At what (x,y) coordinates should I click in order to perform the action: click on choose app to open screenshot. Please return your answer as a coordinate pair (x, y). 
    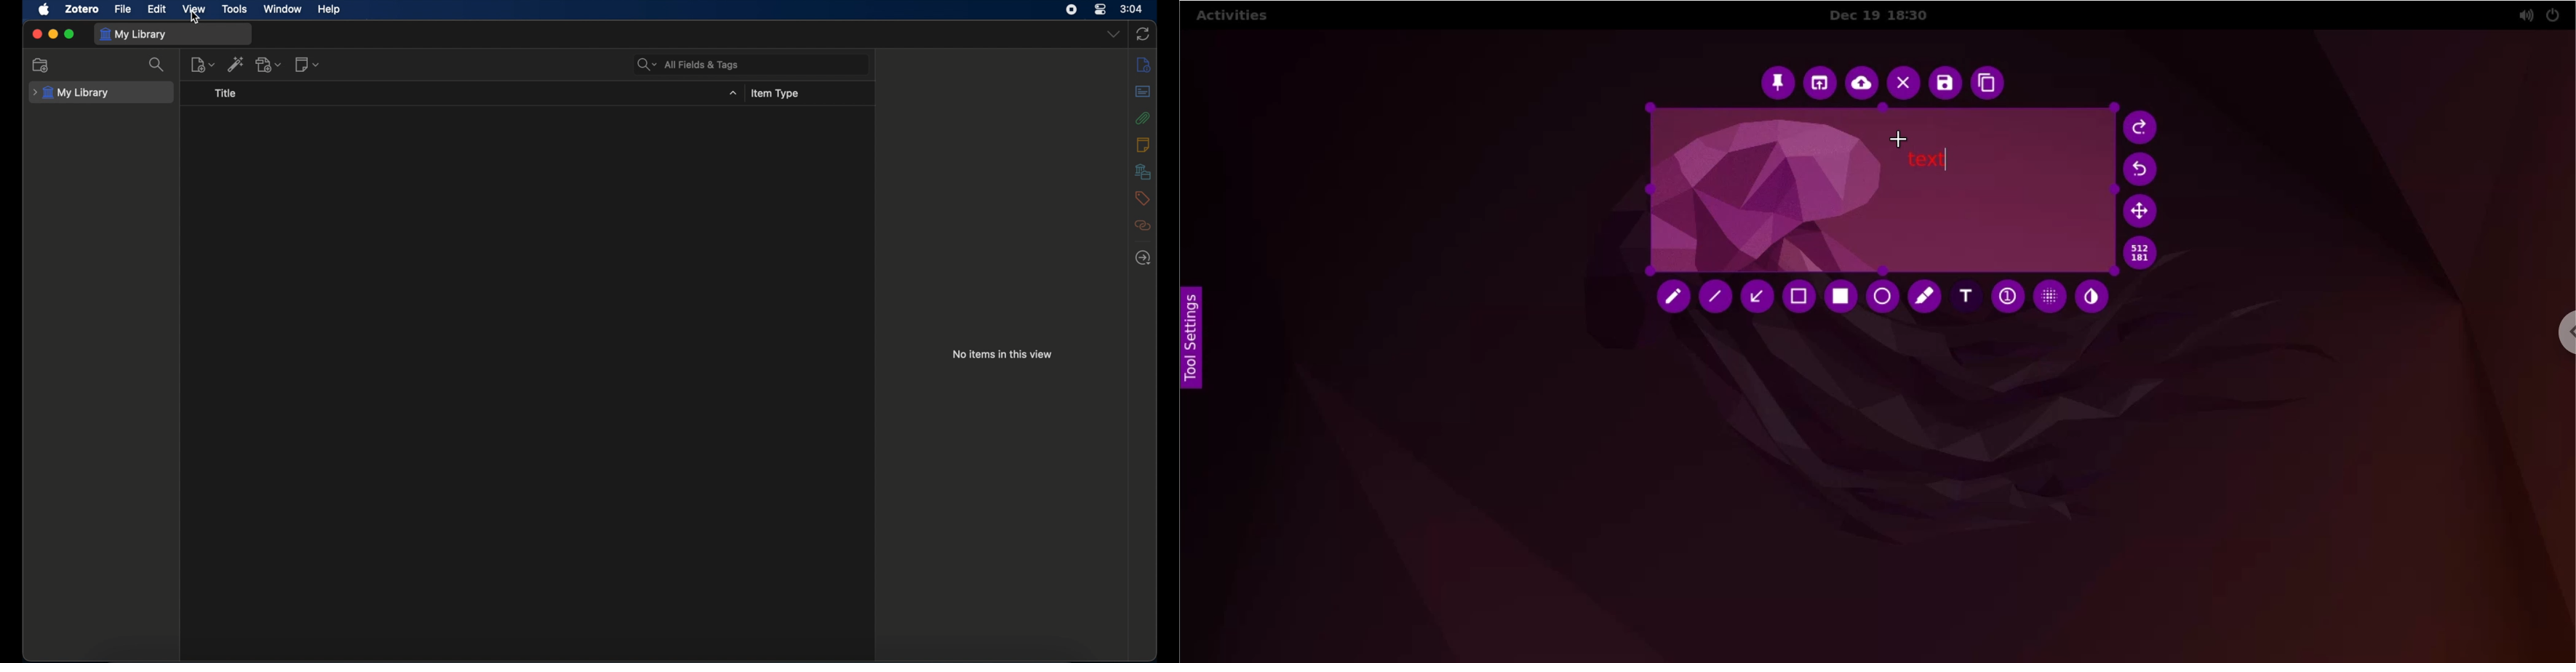
    Looking at the image, I should click on (1819, 84).